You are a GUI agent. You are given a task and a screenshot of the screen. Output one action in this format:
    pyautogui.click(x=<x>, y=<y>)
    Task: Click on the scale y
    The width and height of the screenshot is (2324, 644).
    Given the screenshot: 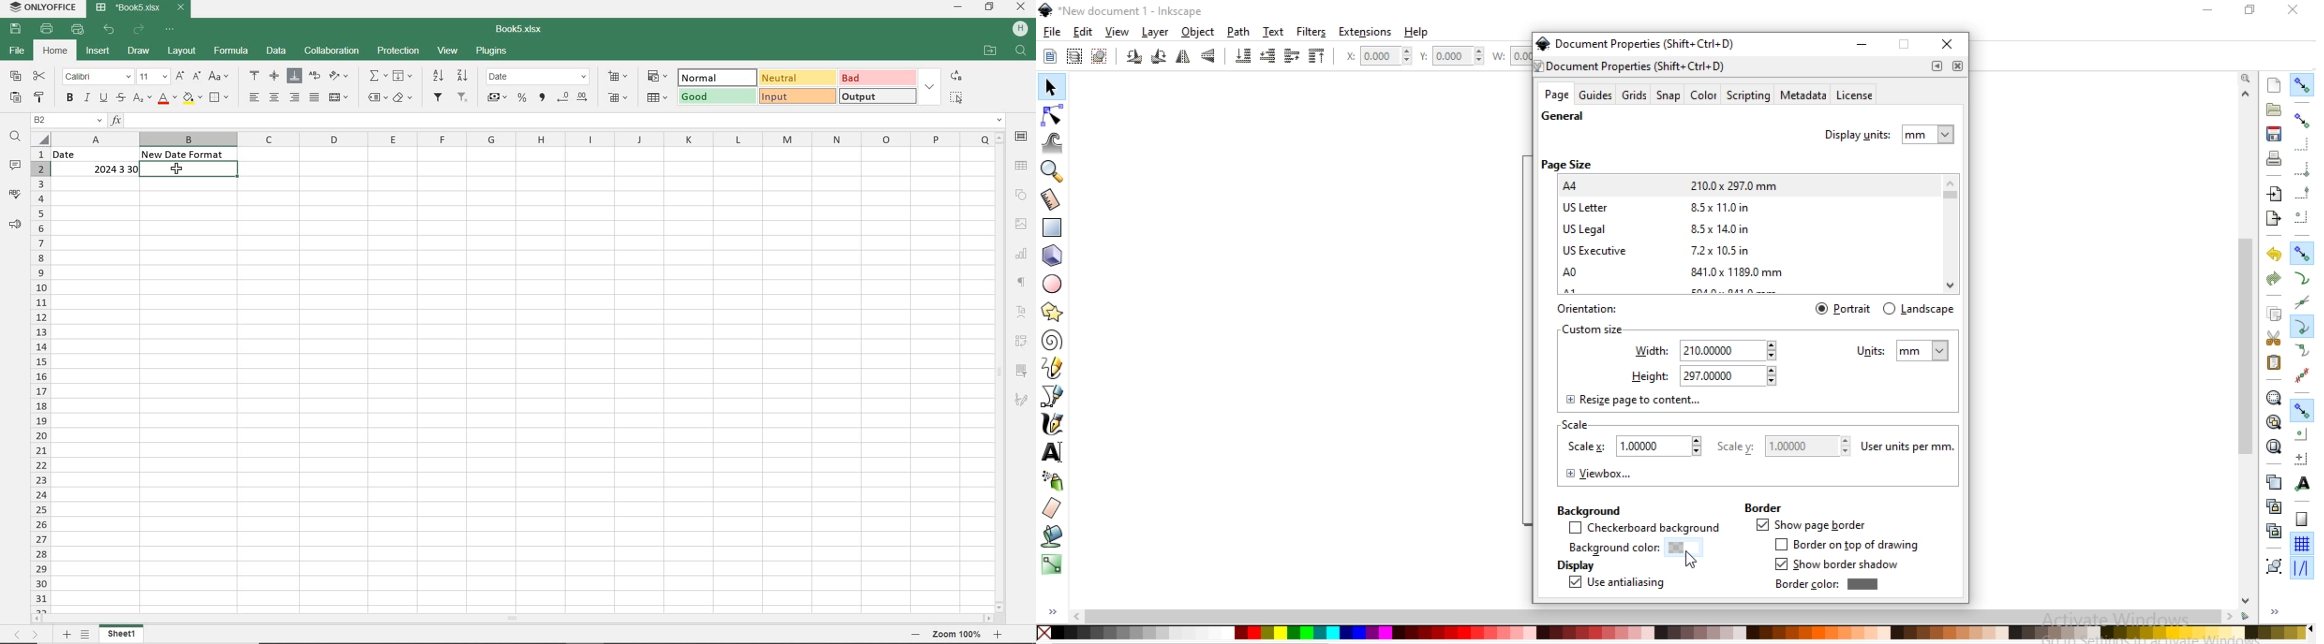 What is the action you would take?
    pyautogui.click(x=1782, y=447)
    